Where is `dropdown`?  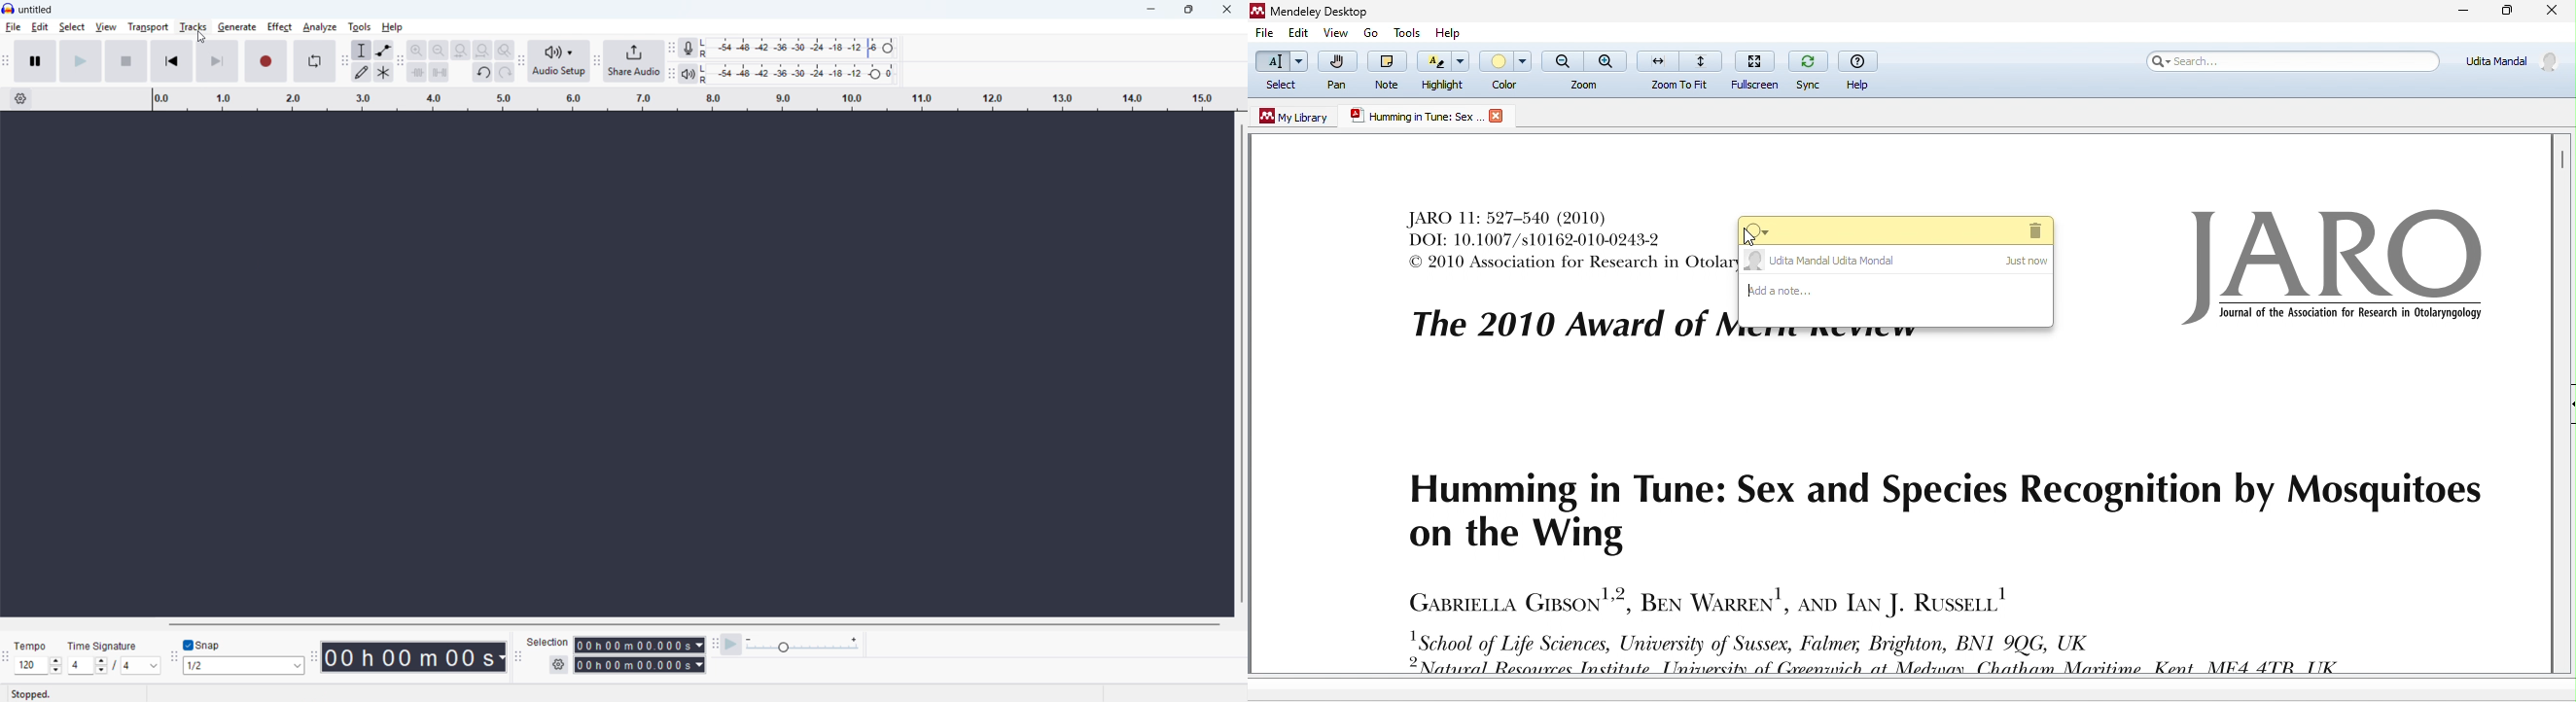 dropdown is located at coordinates (1760, 230).